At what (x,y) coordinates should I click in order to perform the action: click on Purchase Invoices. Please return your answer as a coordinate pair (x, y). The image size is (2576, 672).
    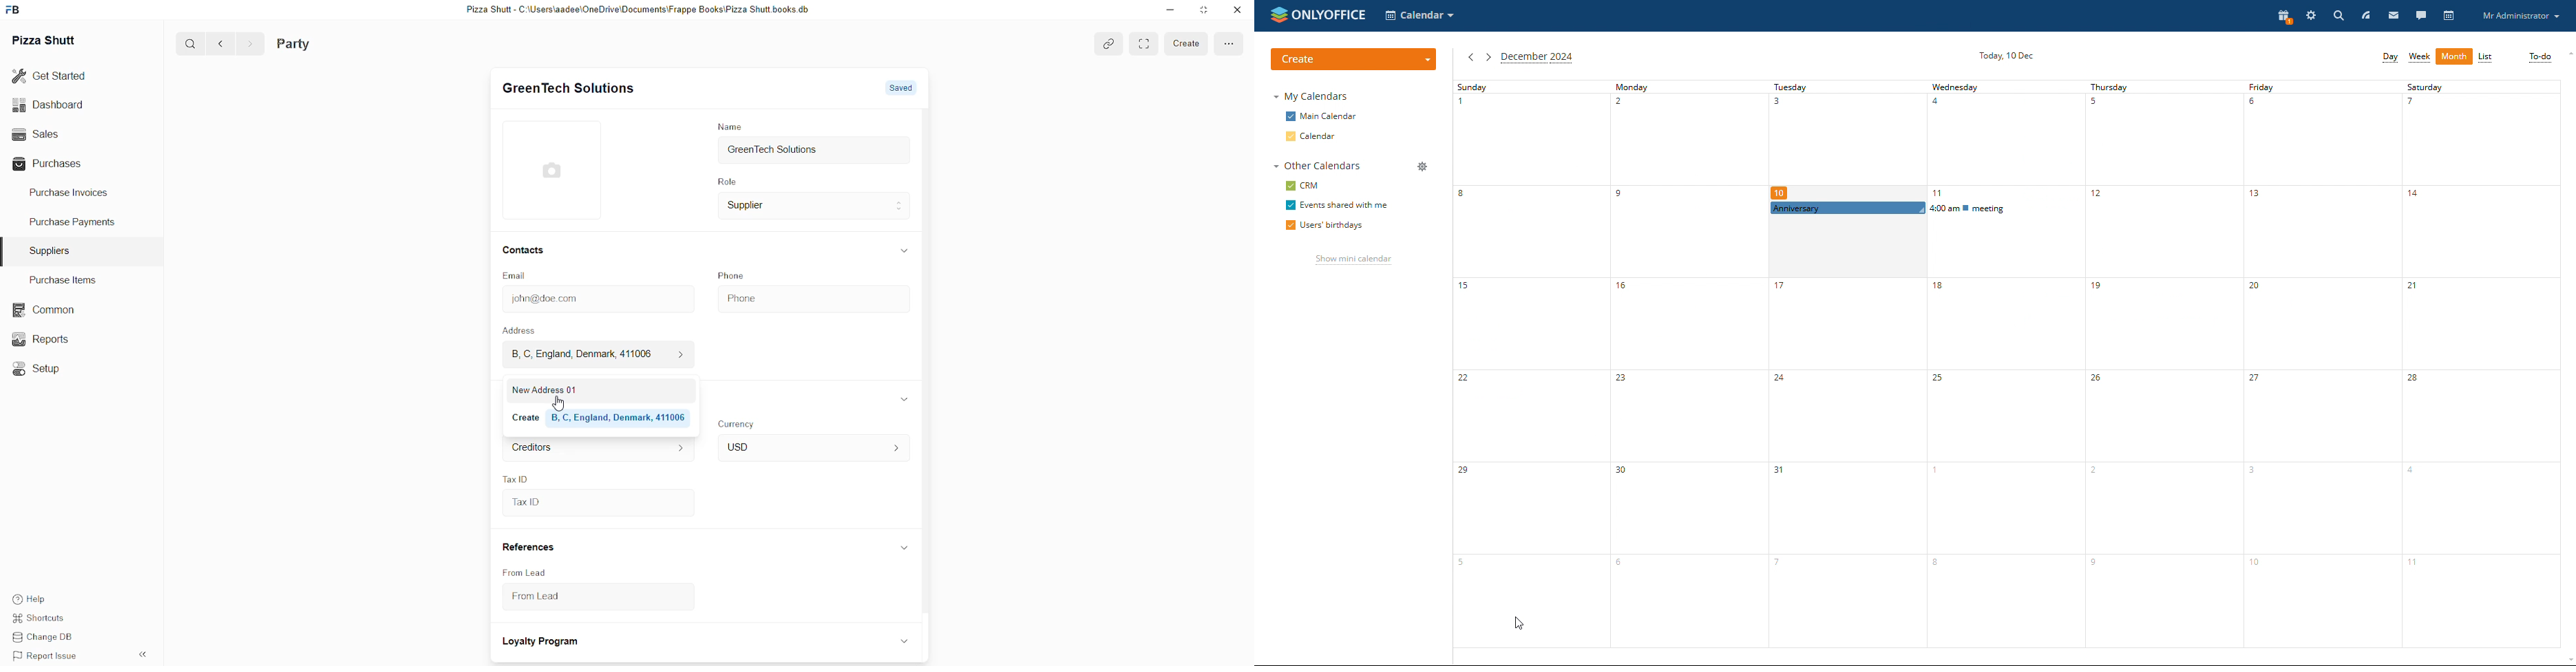
    Looking at the image, I should click on (74, 195).